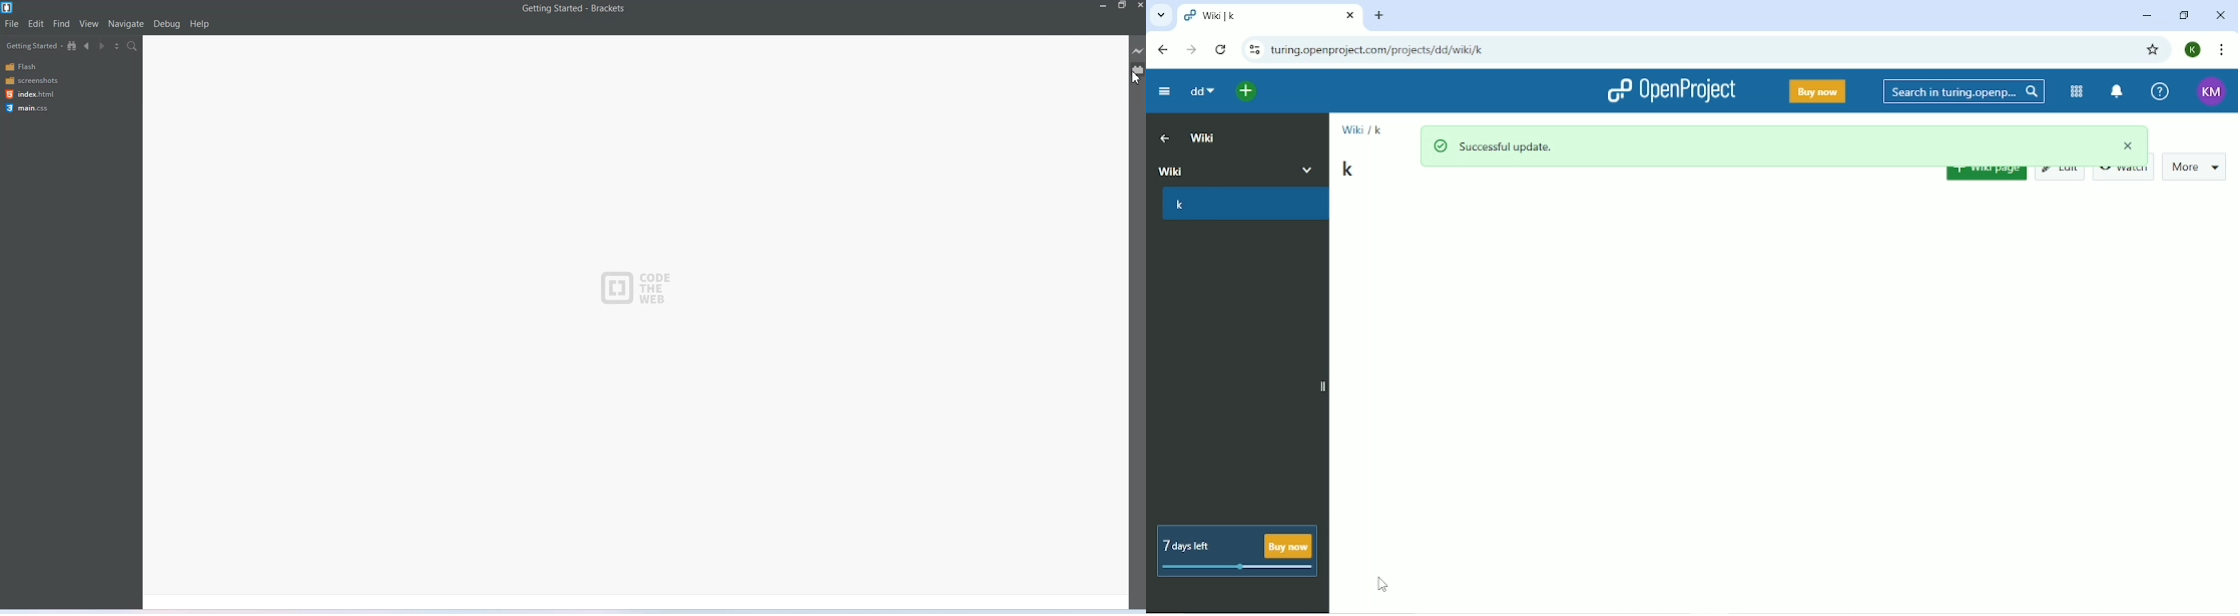 The image size is (2240, 616). What do you see at coordinates (37, 24) in the screenshot?
I see `Edit` at bounding box center [37, 24].